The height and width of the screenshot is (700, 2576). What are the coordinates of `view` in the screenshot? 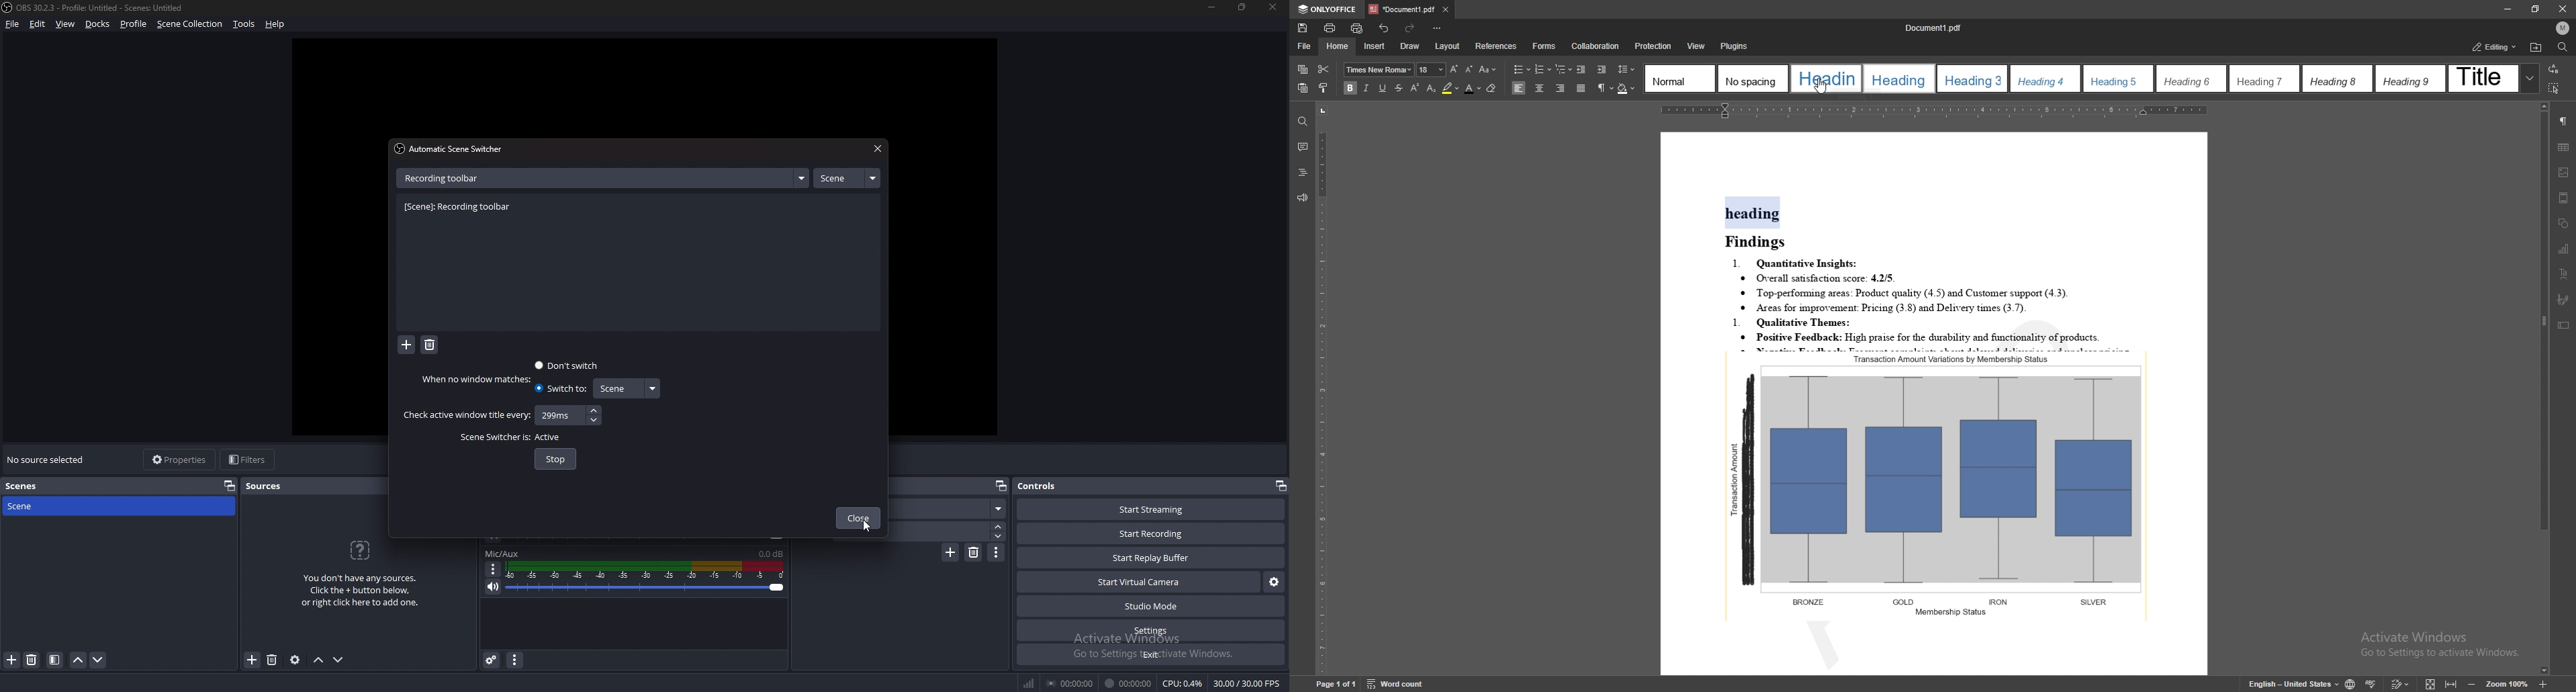 It's located at (66, 24).